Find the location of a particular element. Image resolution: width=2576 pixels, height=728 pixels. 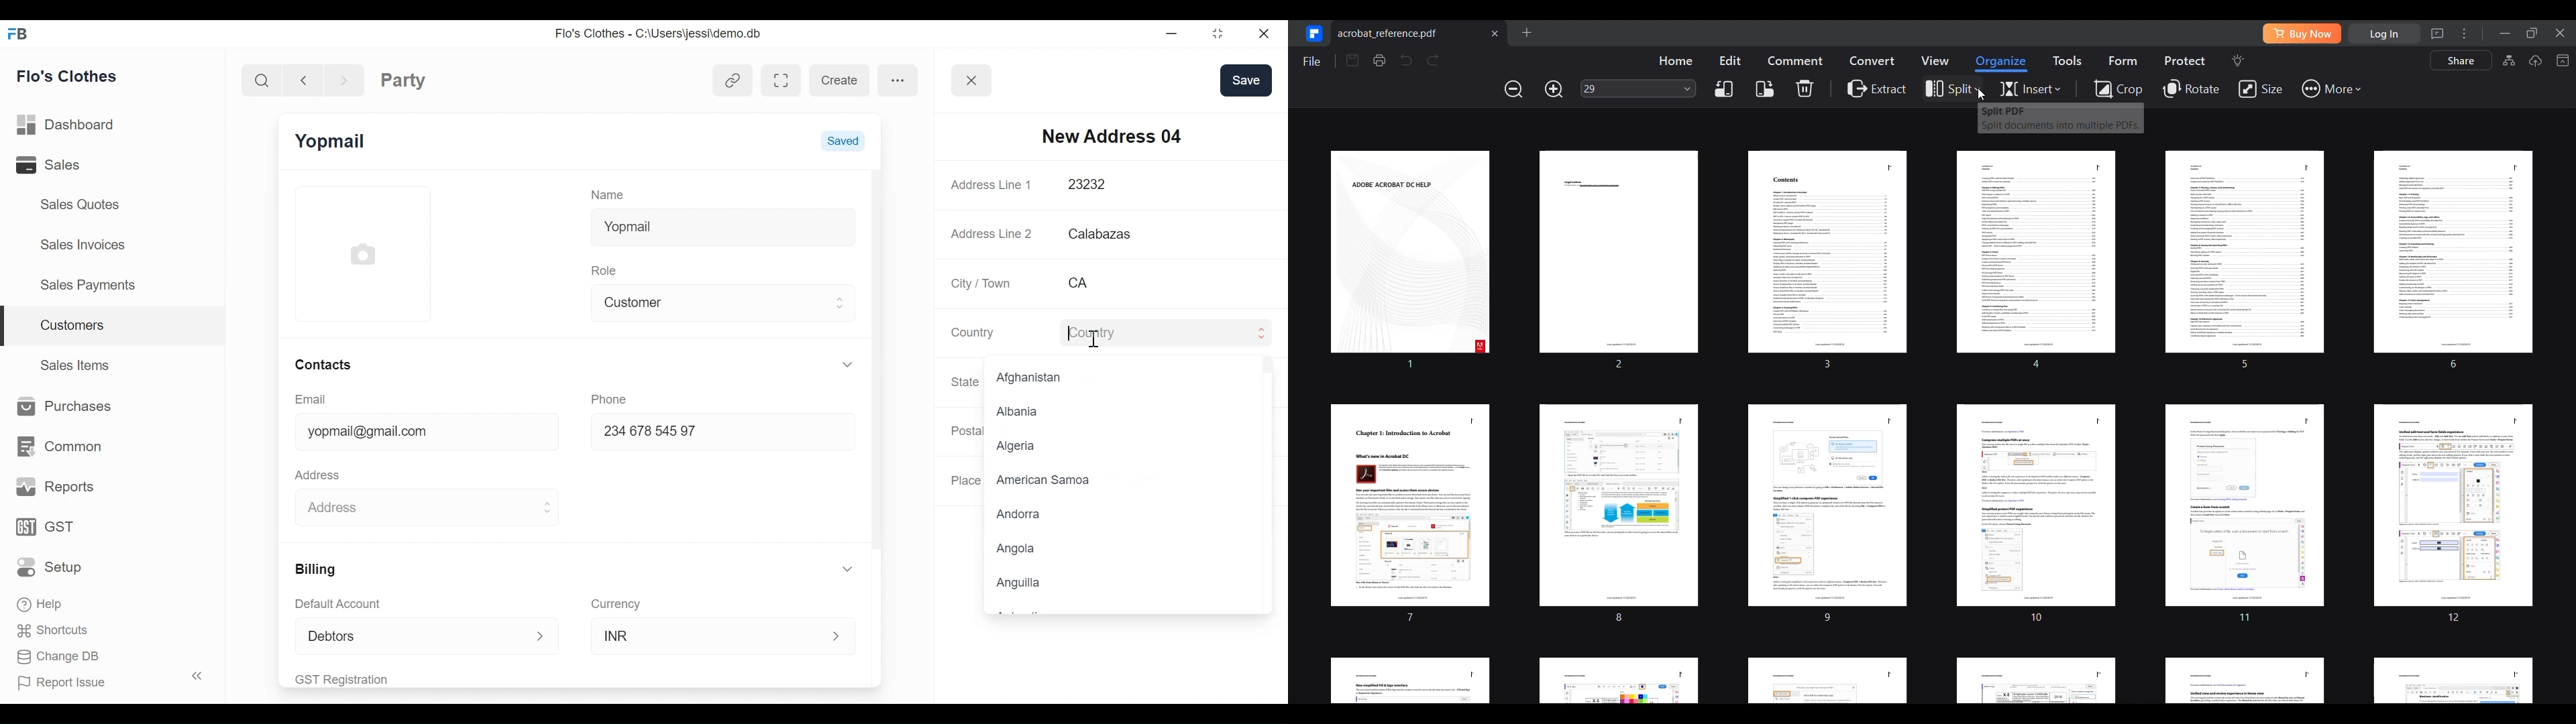

Contacts is located at coordinates (322, 364).